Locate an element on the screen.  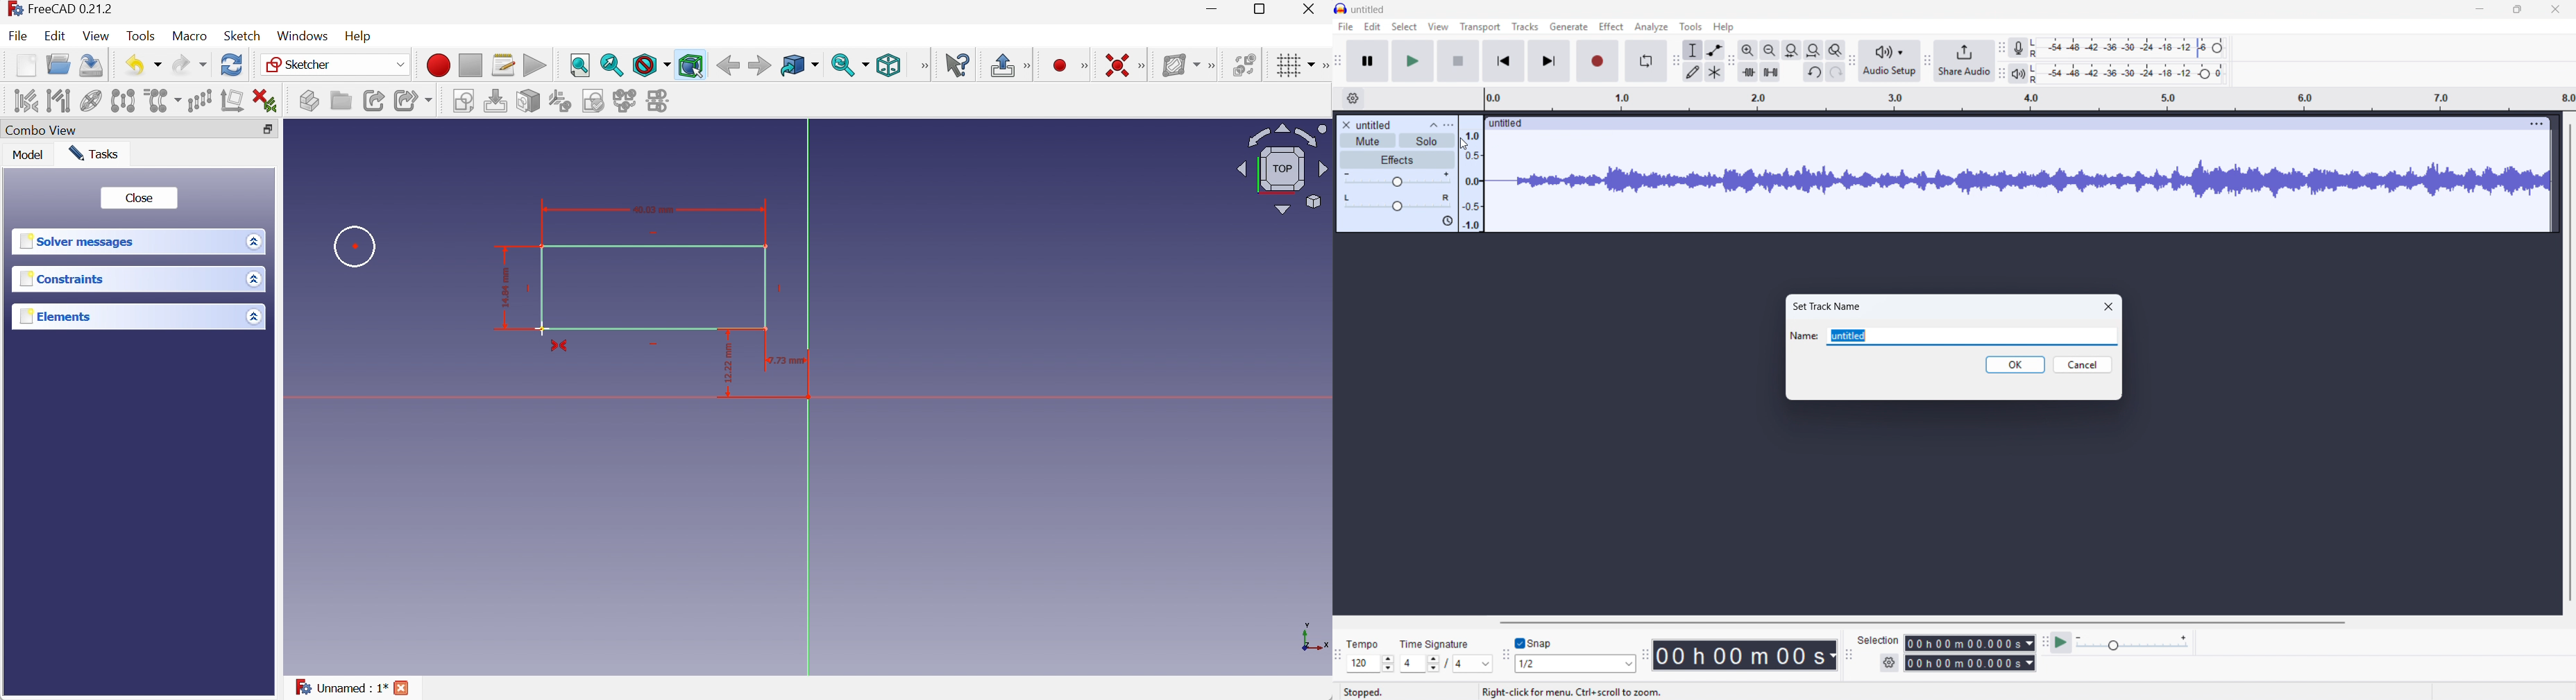
Selection tool  is located at coordinates (1693, 50).